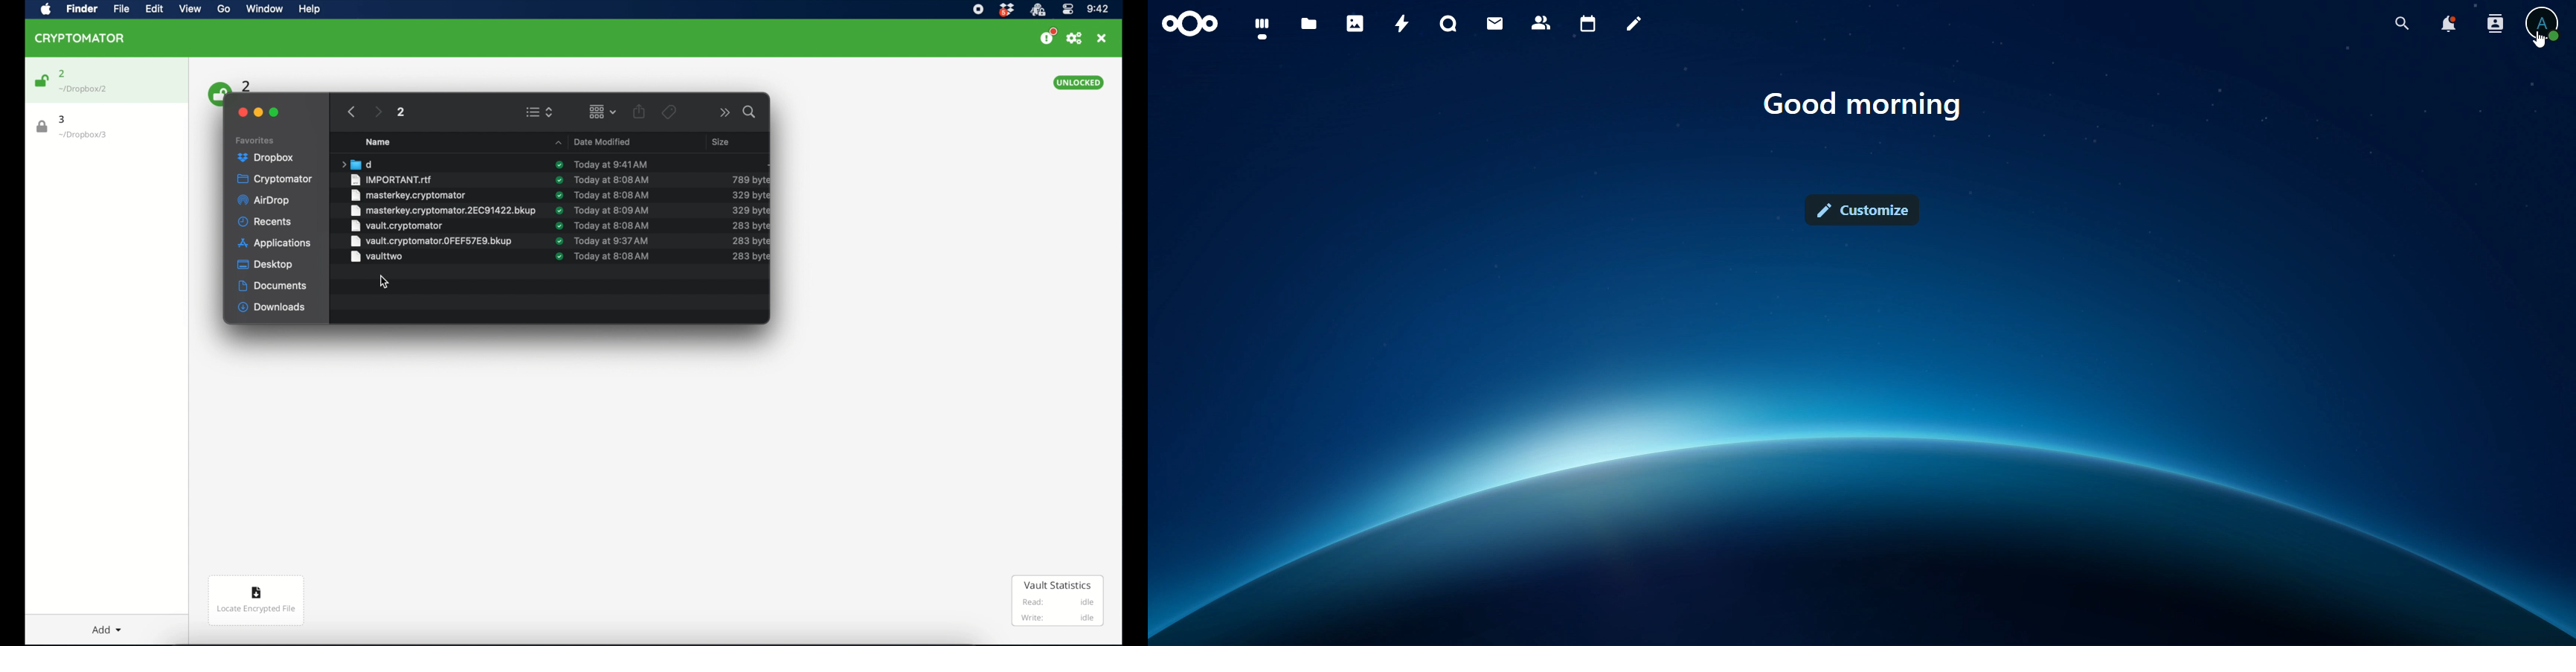  I want to click on sync, so click(558, 257).